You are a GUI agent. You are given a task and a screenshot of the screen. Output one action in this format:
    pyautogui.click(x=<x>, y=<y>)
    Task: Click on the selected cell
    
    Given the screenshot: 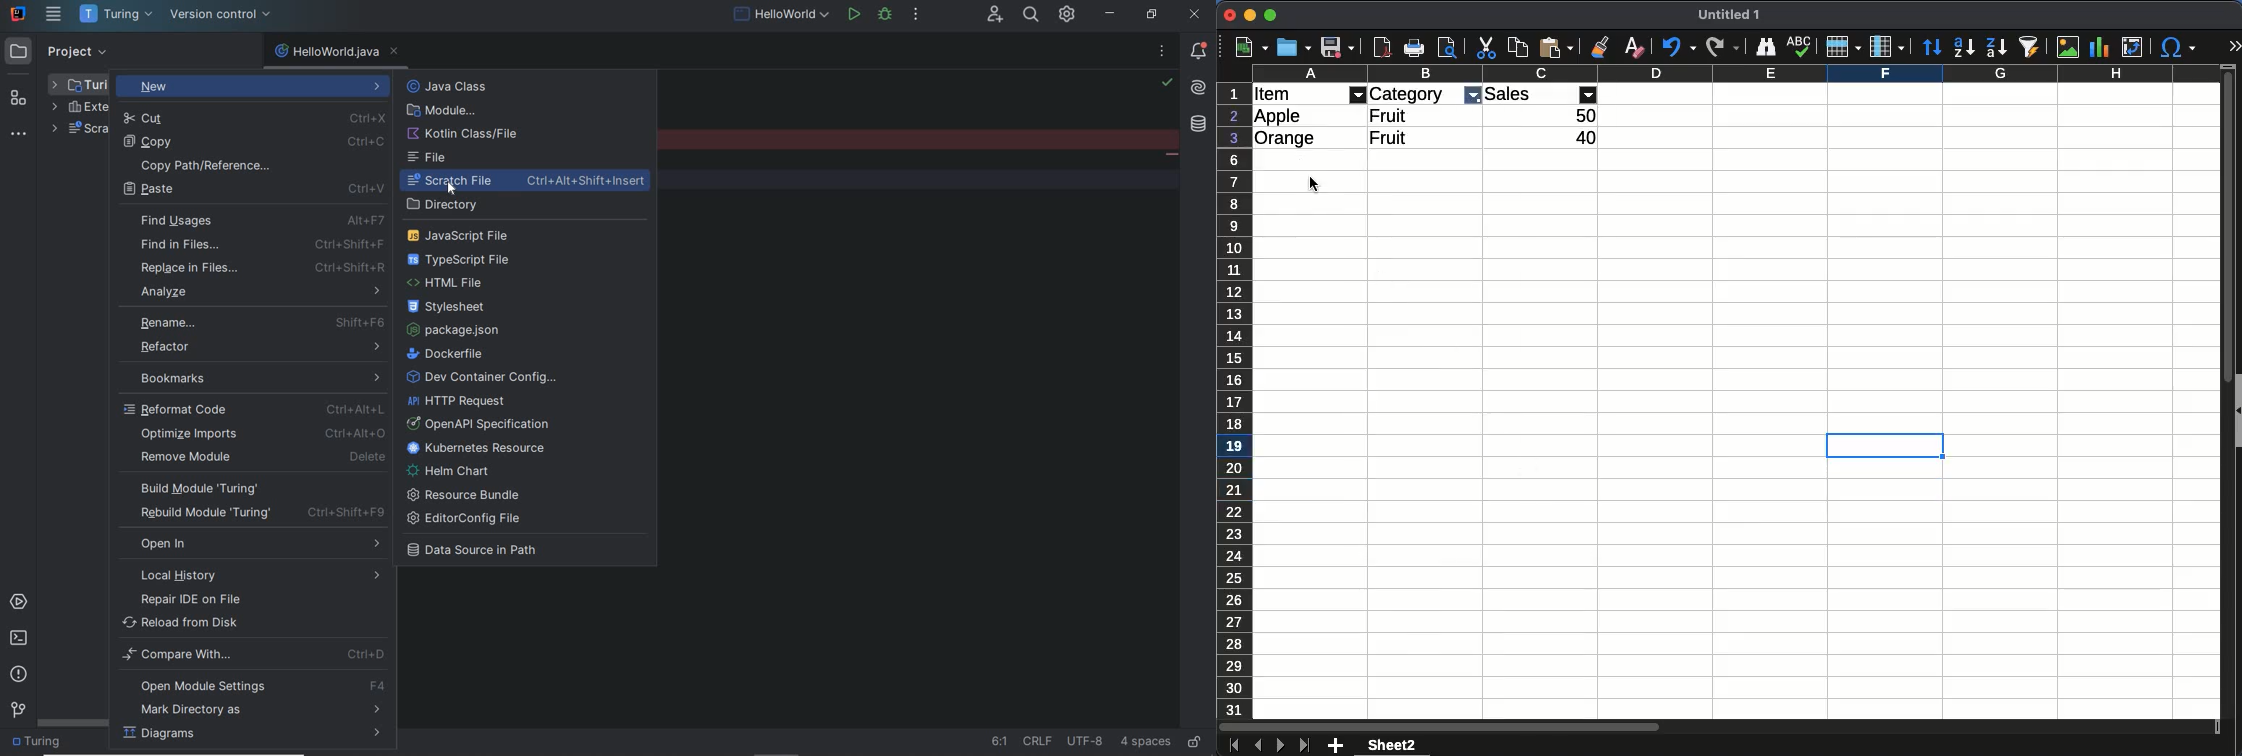 What is the action you would take?
    pyautogui.click(x=1885, y=445)
    